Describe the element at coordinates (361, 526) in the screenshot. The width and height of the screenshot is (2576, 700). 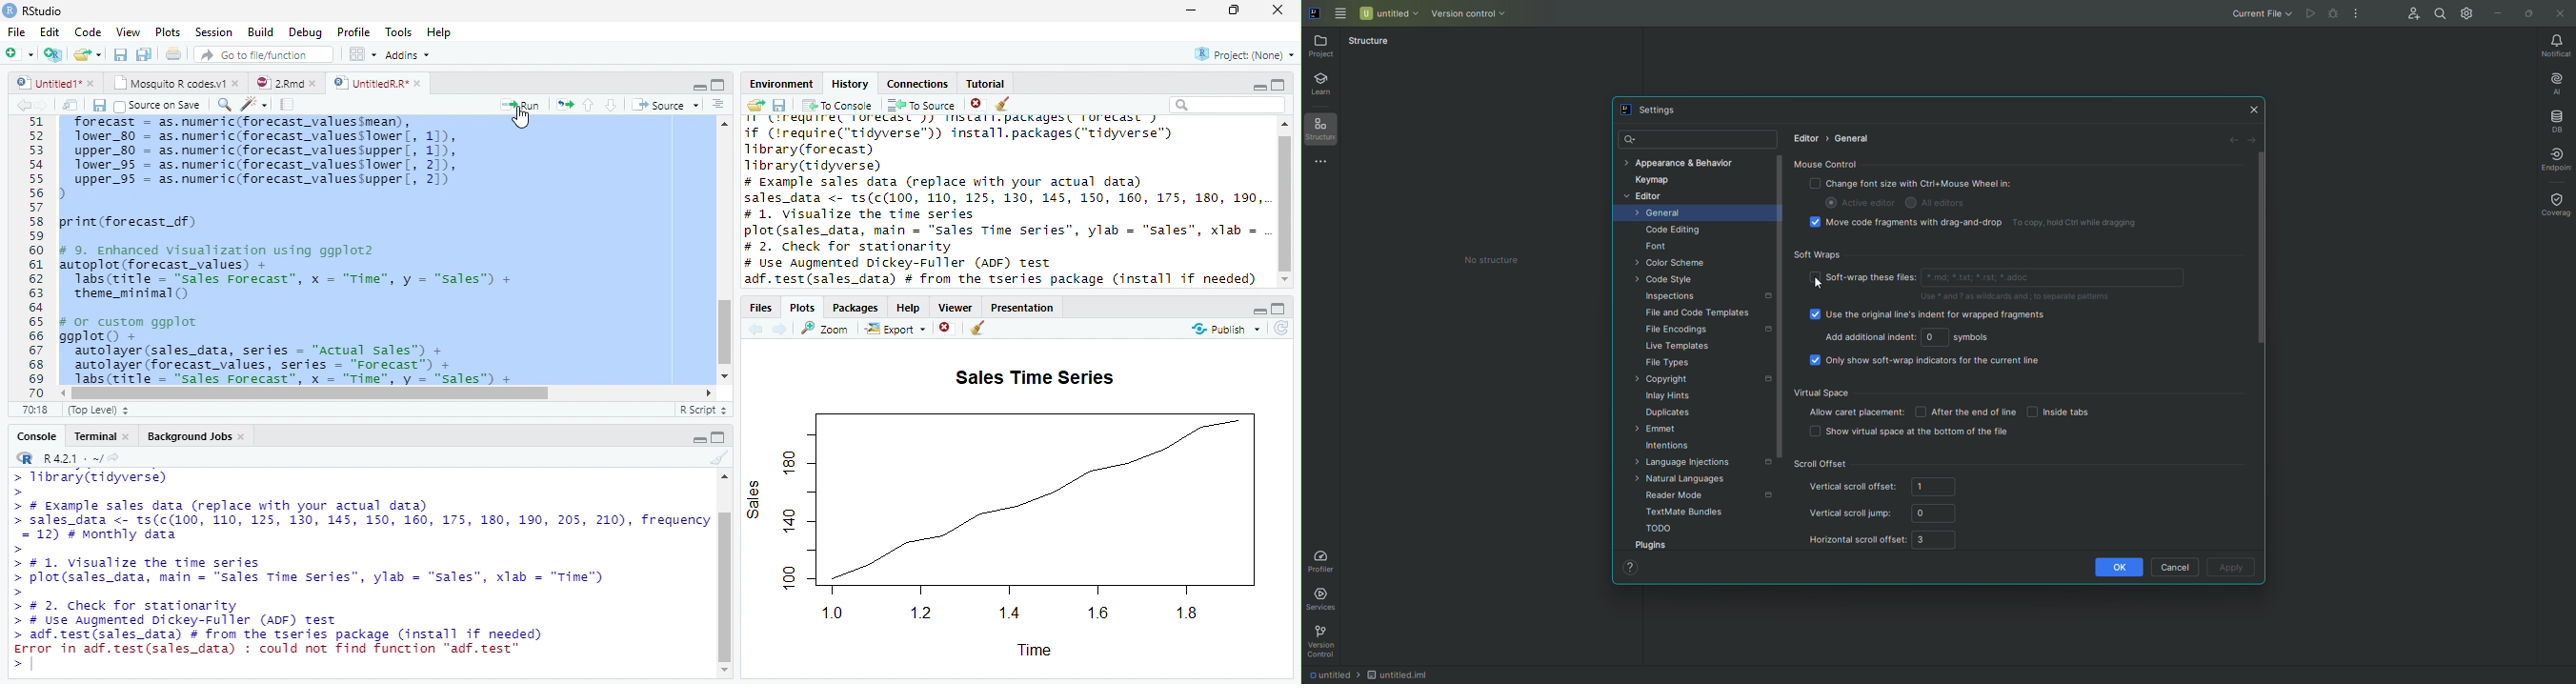
I see `> # Example sales data (replace with your actual data)

> sales_data <- ts(c(100, 110, 125, 130, 145, 150, 160, 175, 180, 190, 205, 210), frequency
= 12) # monthly data

P-` at that location.